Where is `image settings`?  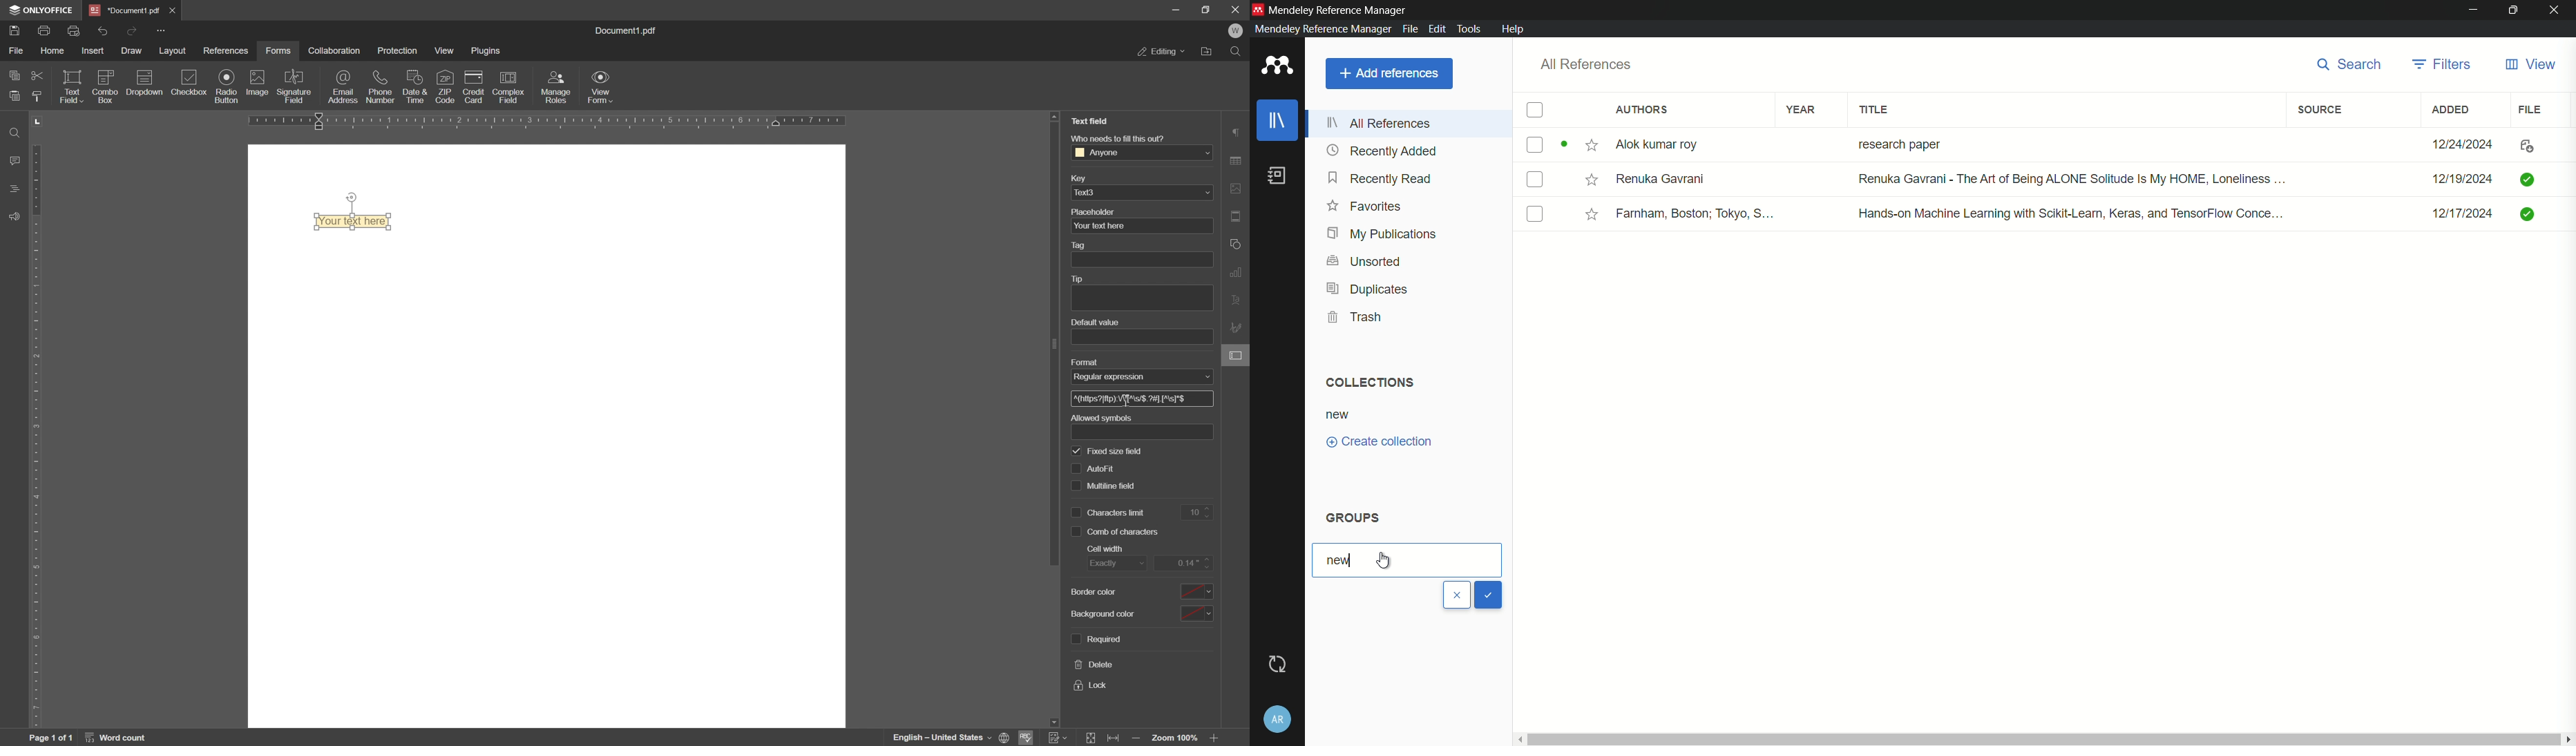
image settings is located at coordinates (1238, 188).